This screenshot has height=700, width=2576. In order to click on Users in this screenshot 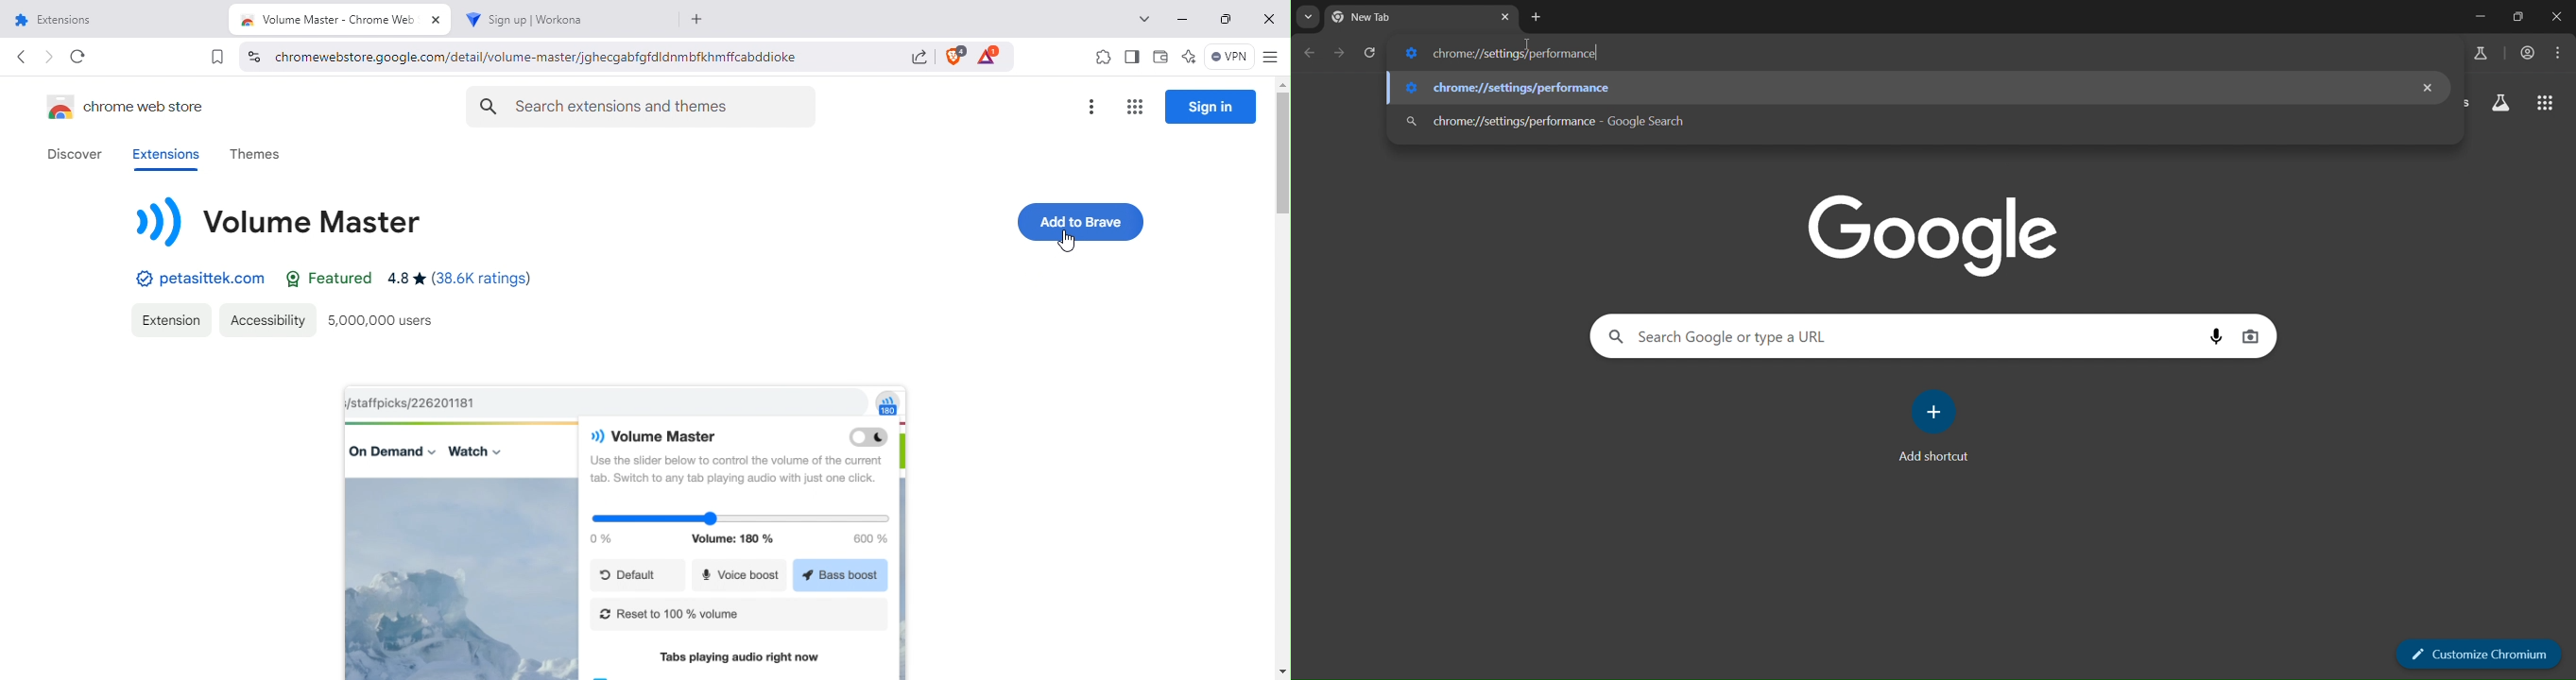, I will do `click(389, 321)`.